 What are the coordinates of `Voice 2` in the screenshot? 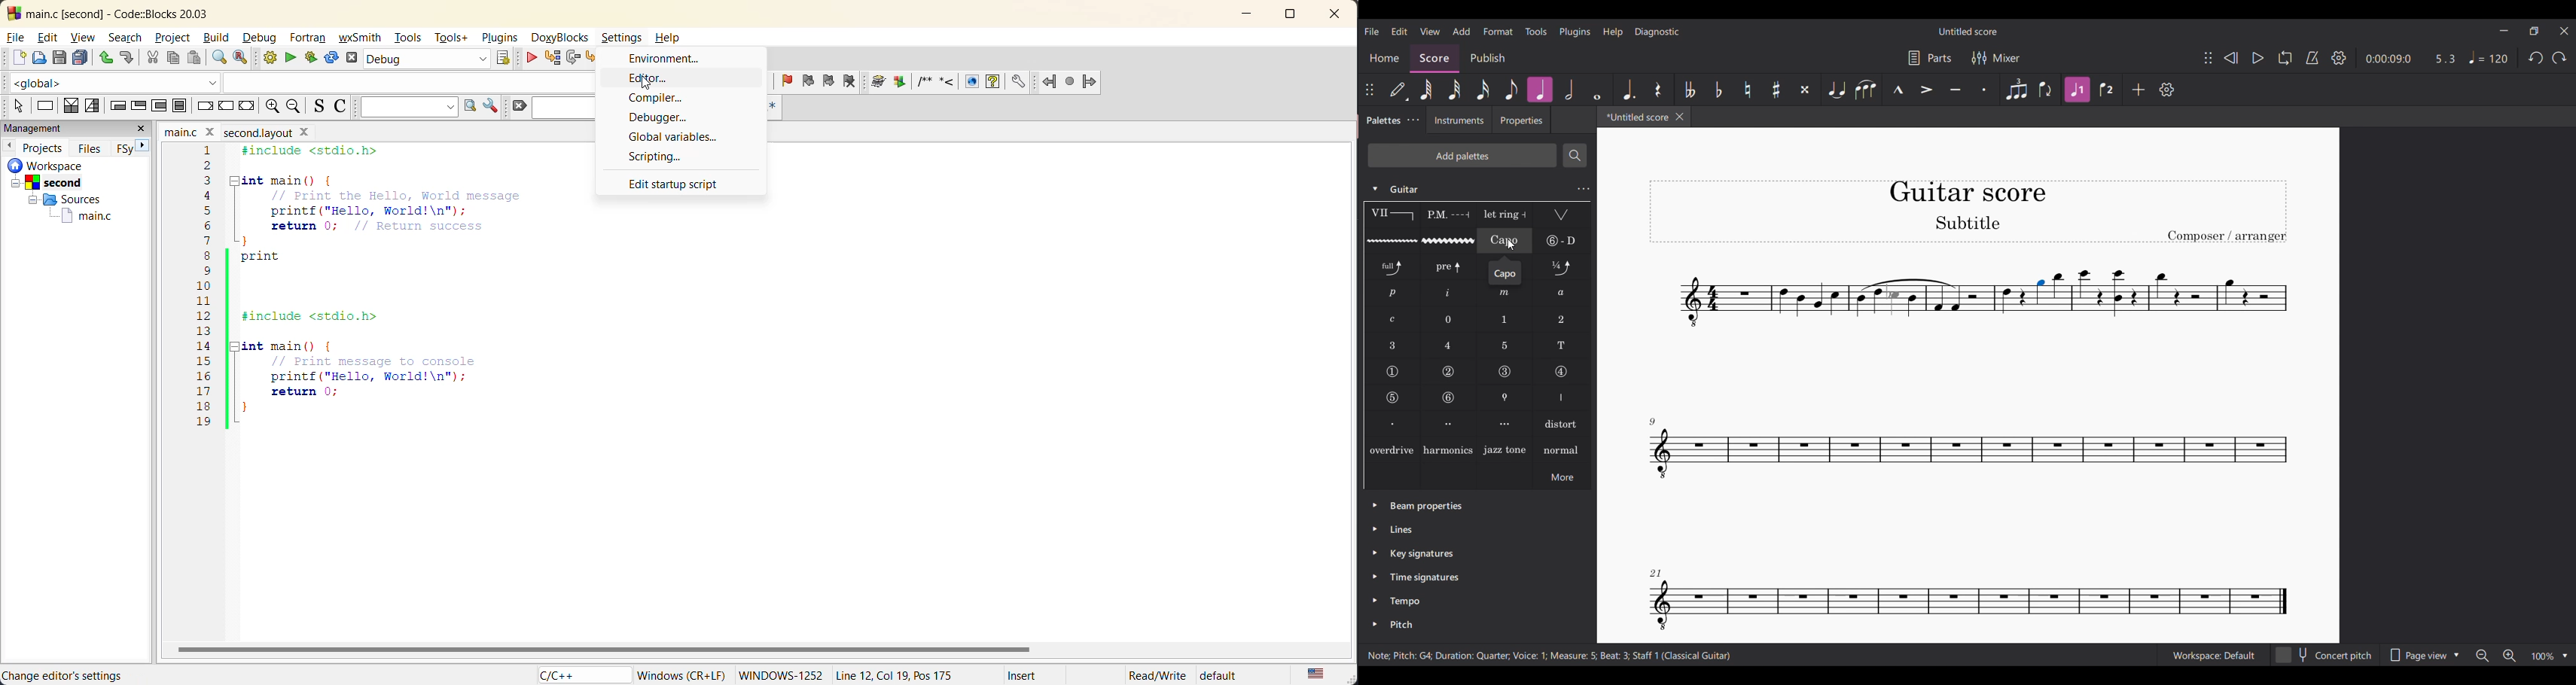 It's located at (2108, 89).